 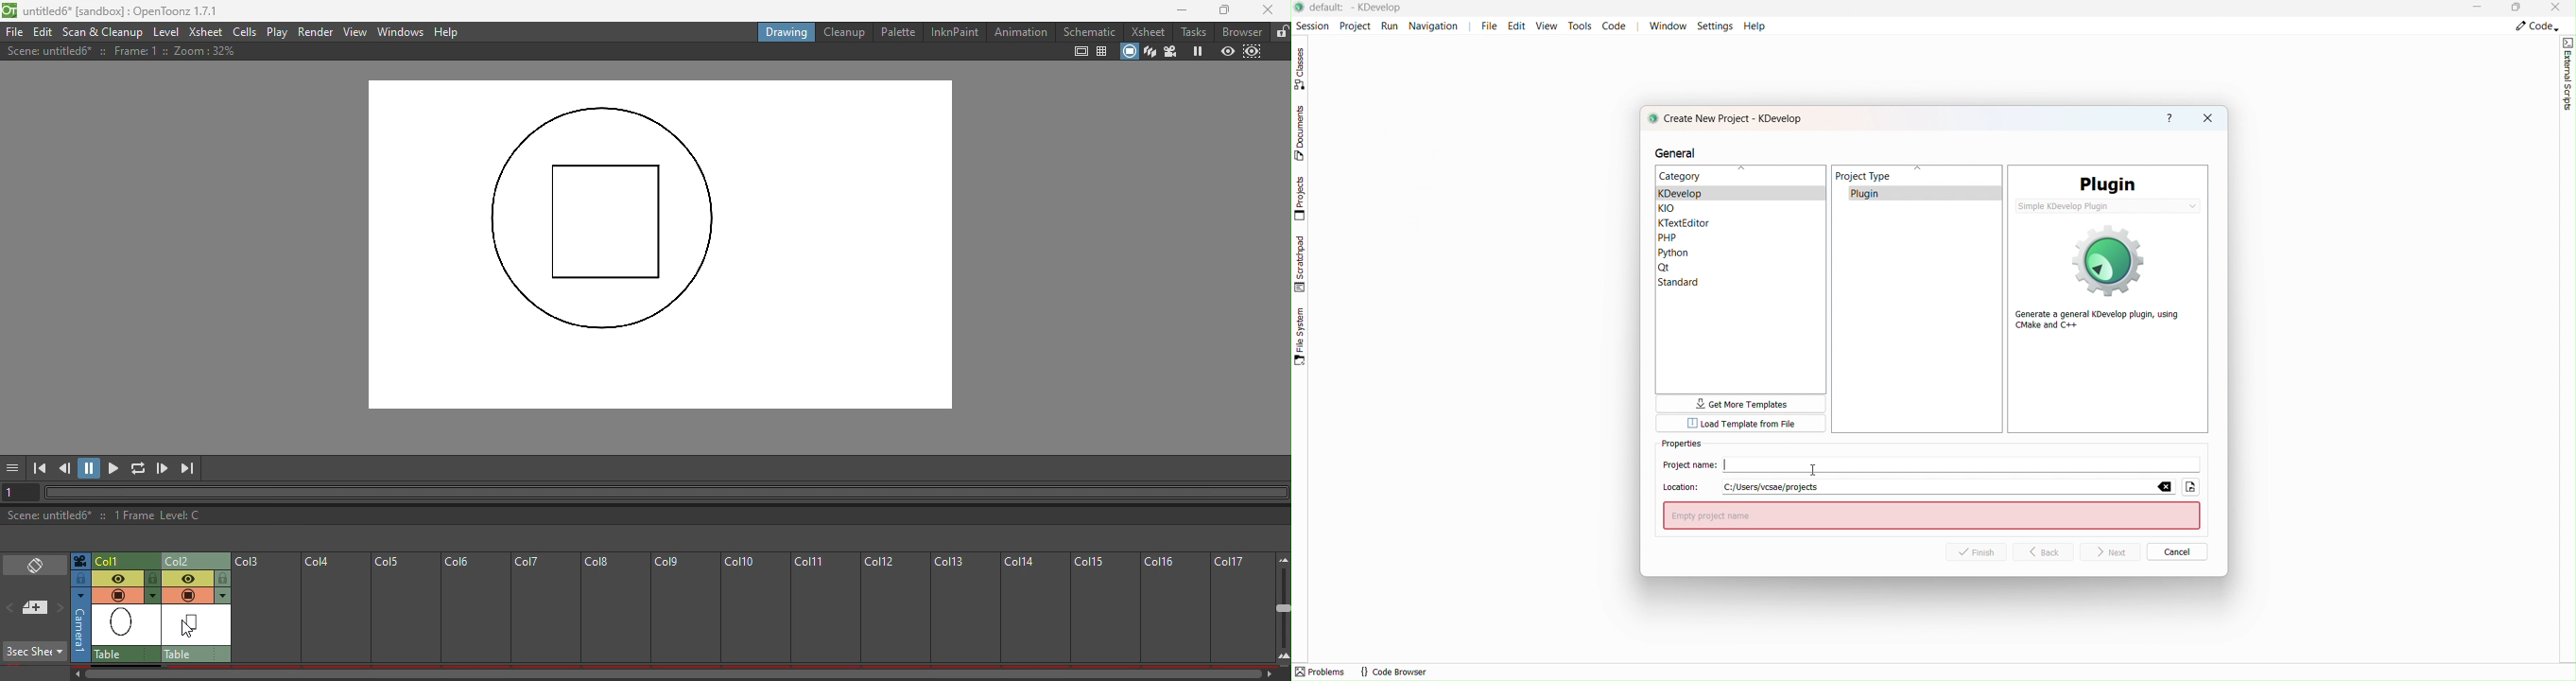 I want to click on Window, so click(x=1667, y=25).